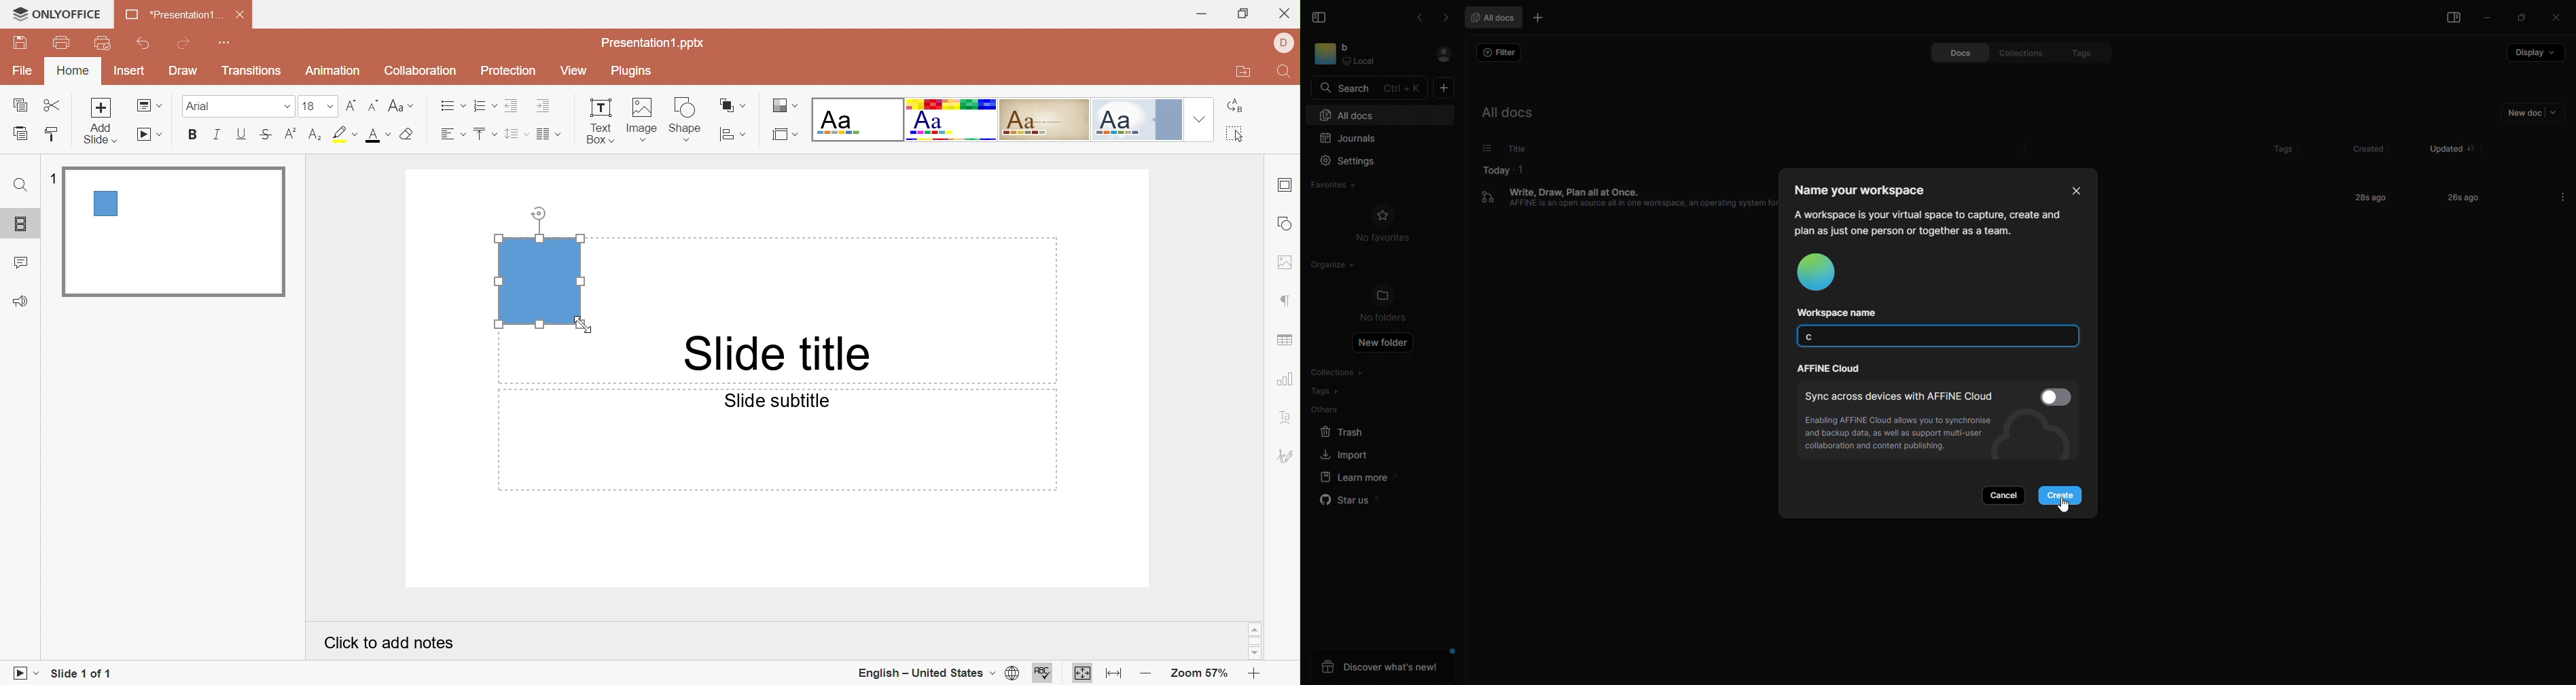  What do you see at coordinates (732, 137) in the screenshot?
I see `Align shape` at bounding box center [732, 137].